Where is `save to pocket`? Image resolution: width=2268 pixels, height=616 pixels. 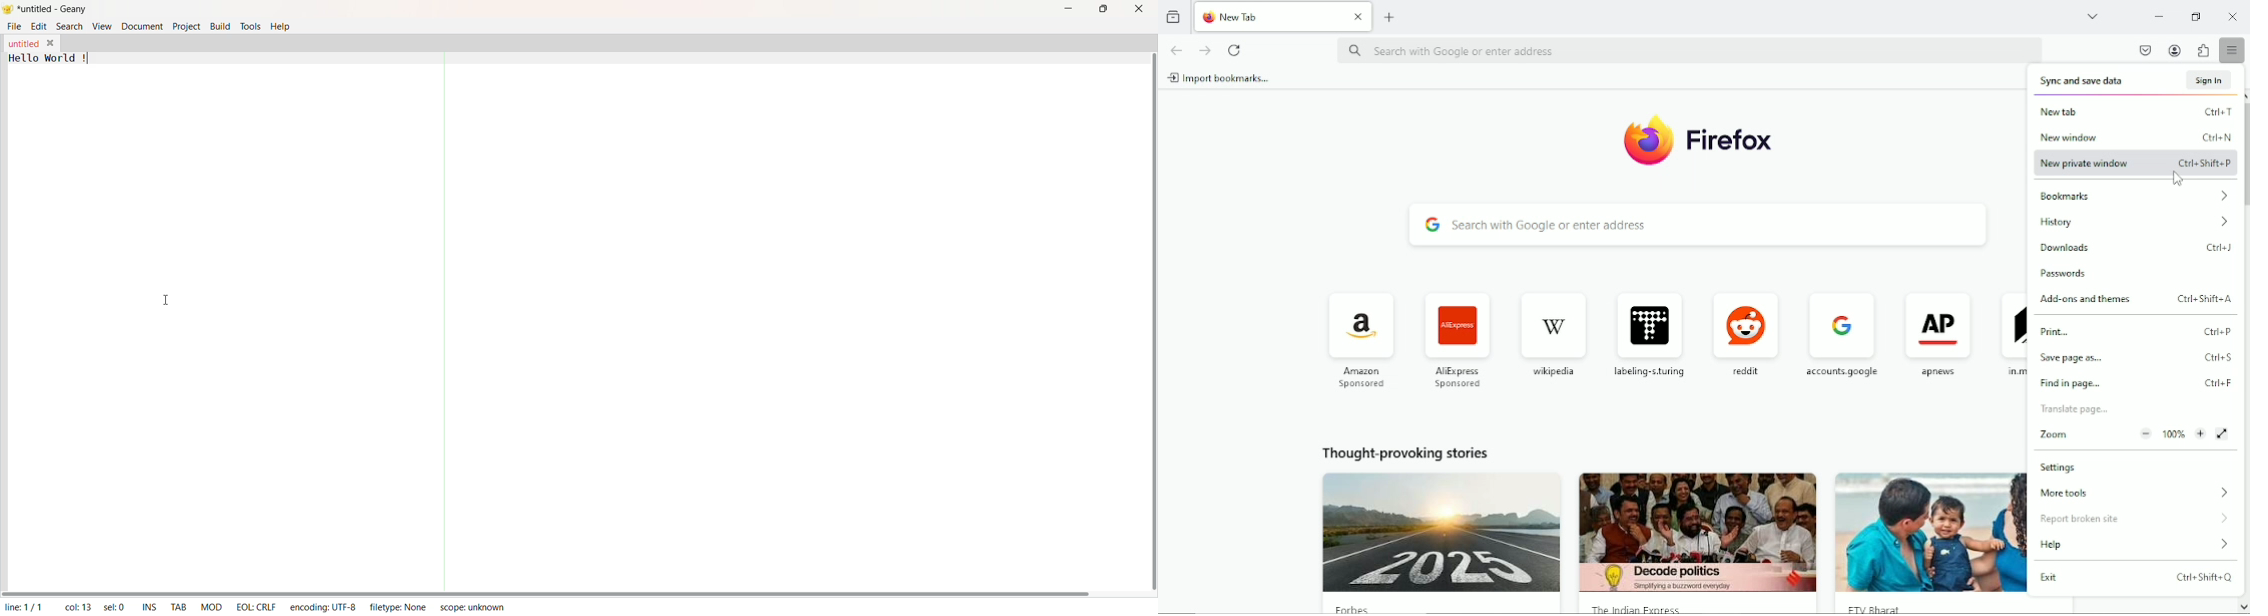 save to pocket is located at coordinates (2145, 49).